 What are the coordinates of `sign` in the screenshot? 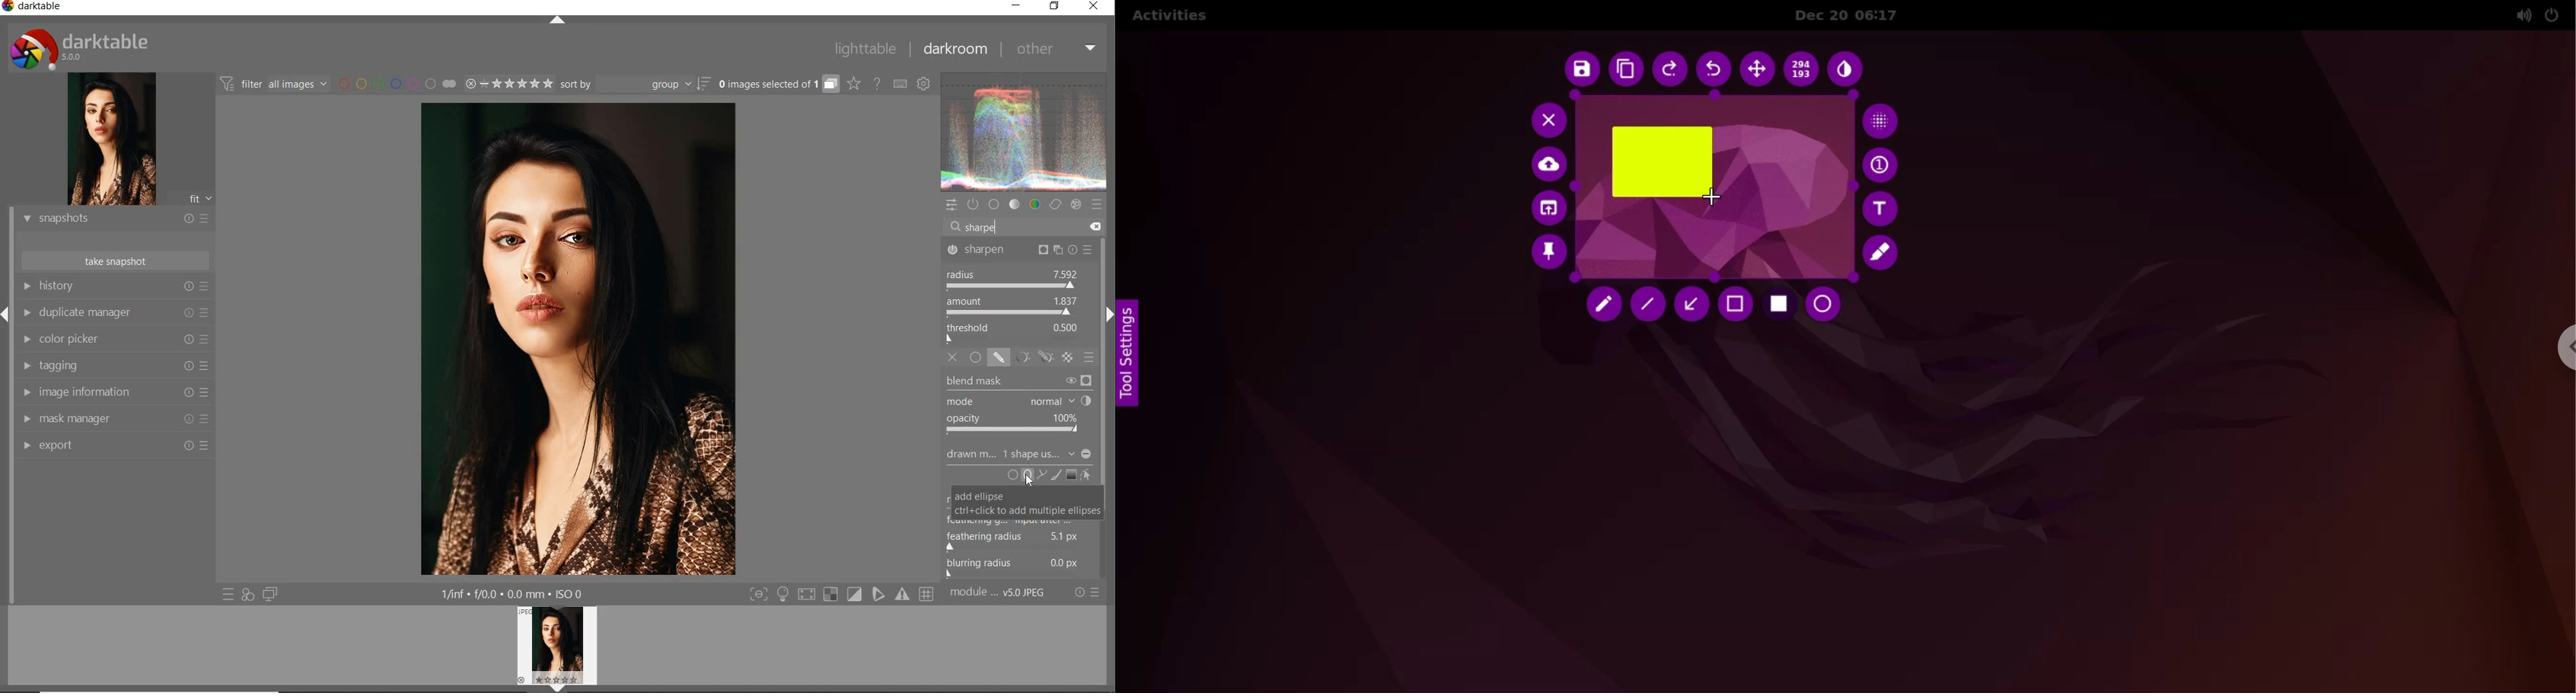 It's located at (880, 595).